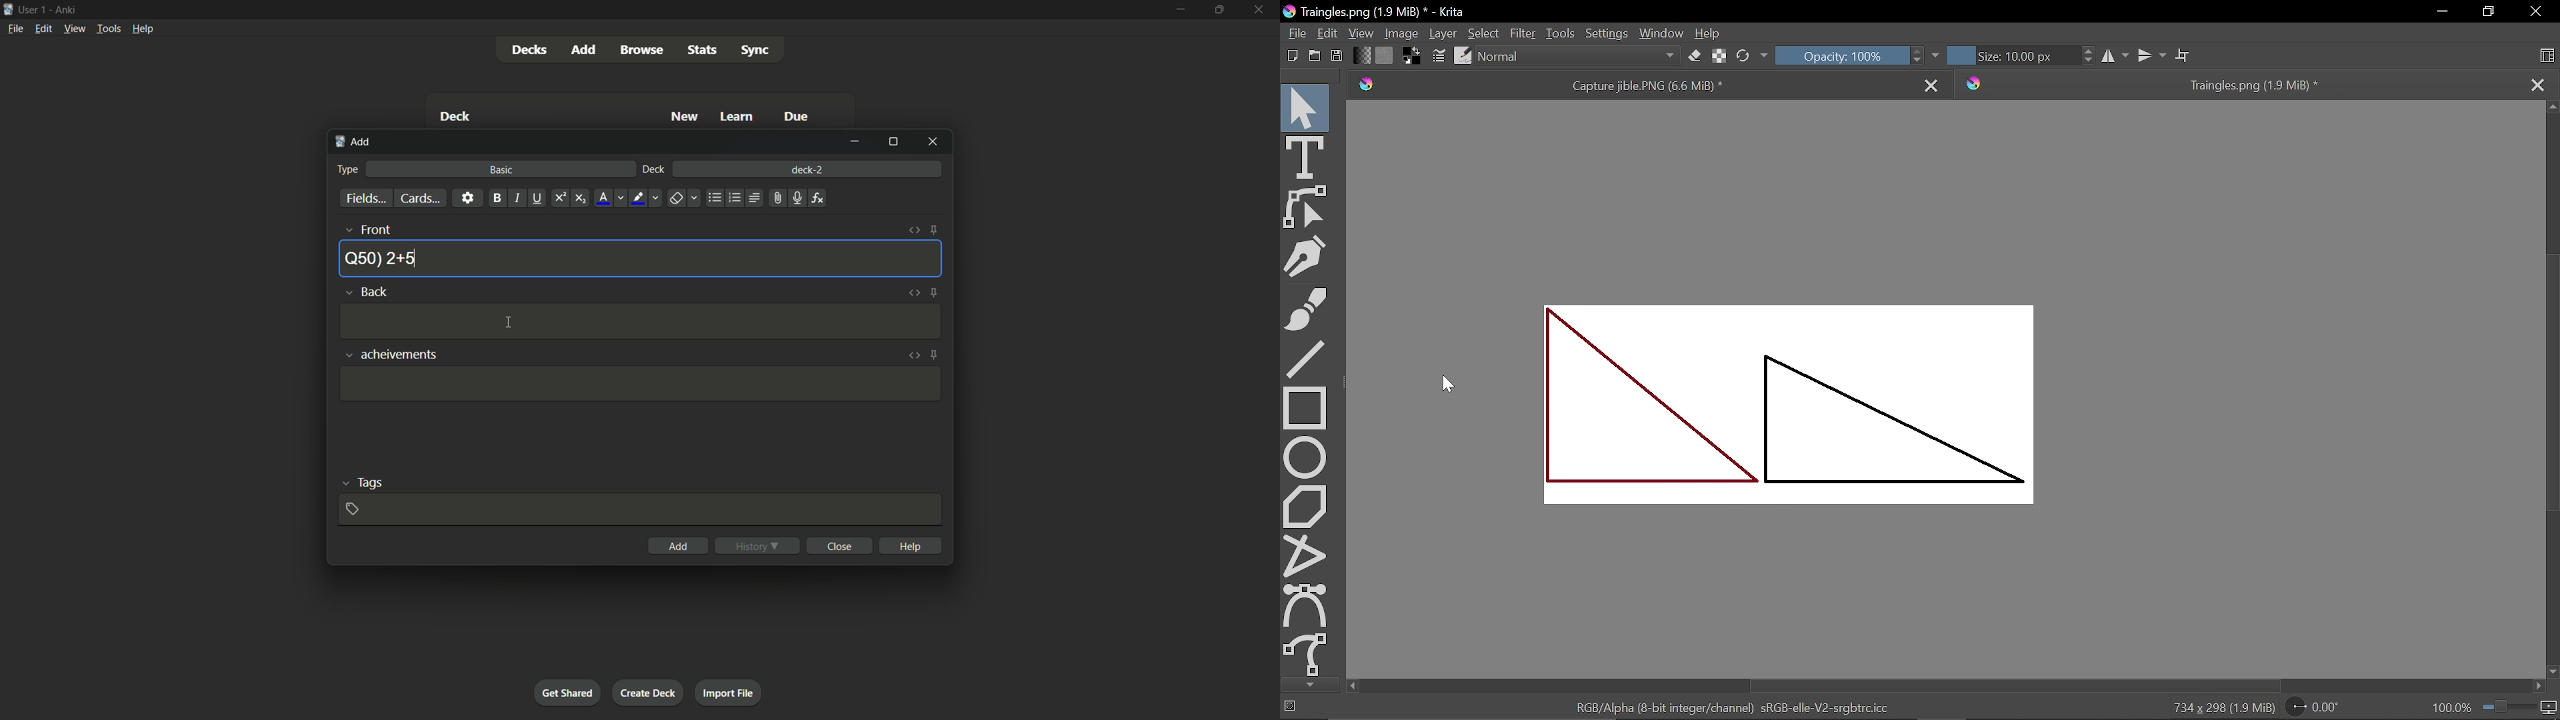 The image size is (2576, 728). What do you see at coordinates (351, 509) in the screenshot?
I see `add tag` at bounding box center [351, 509].